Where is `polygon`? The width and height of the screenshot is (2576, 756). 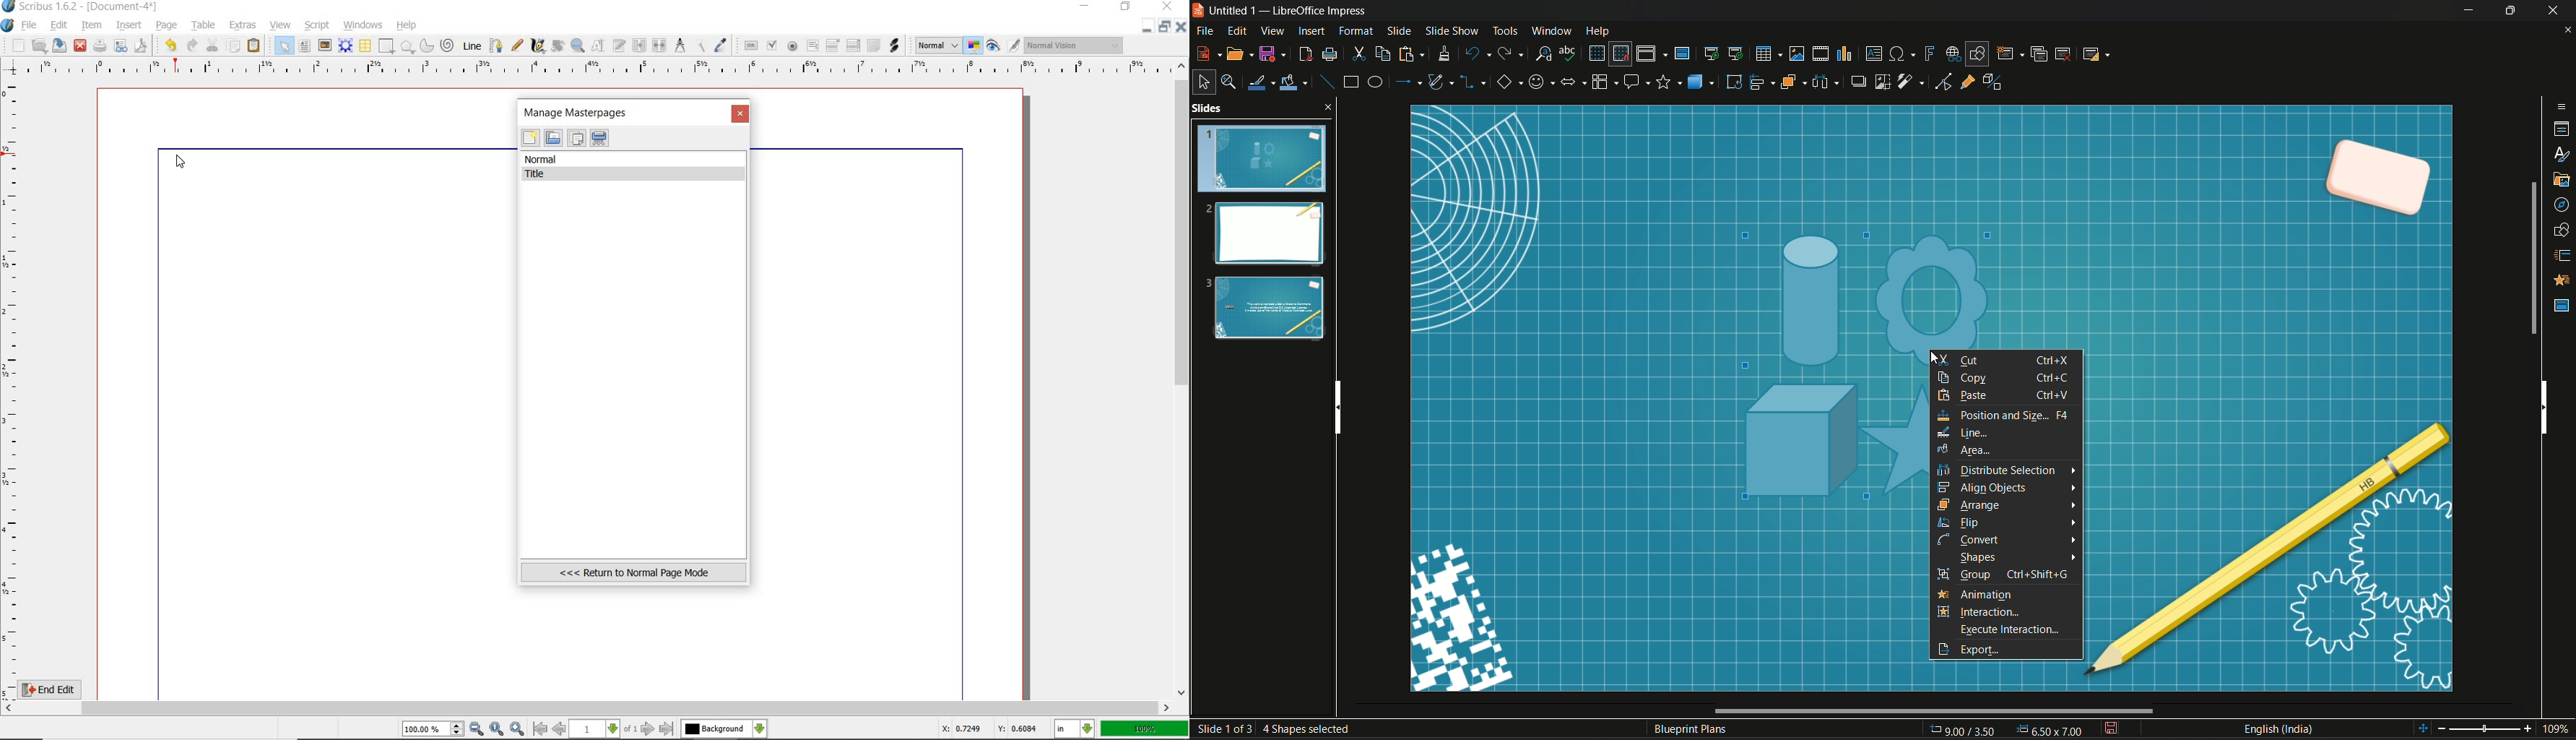 polygon is located at coordinates (407, 47).